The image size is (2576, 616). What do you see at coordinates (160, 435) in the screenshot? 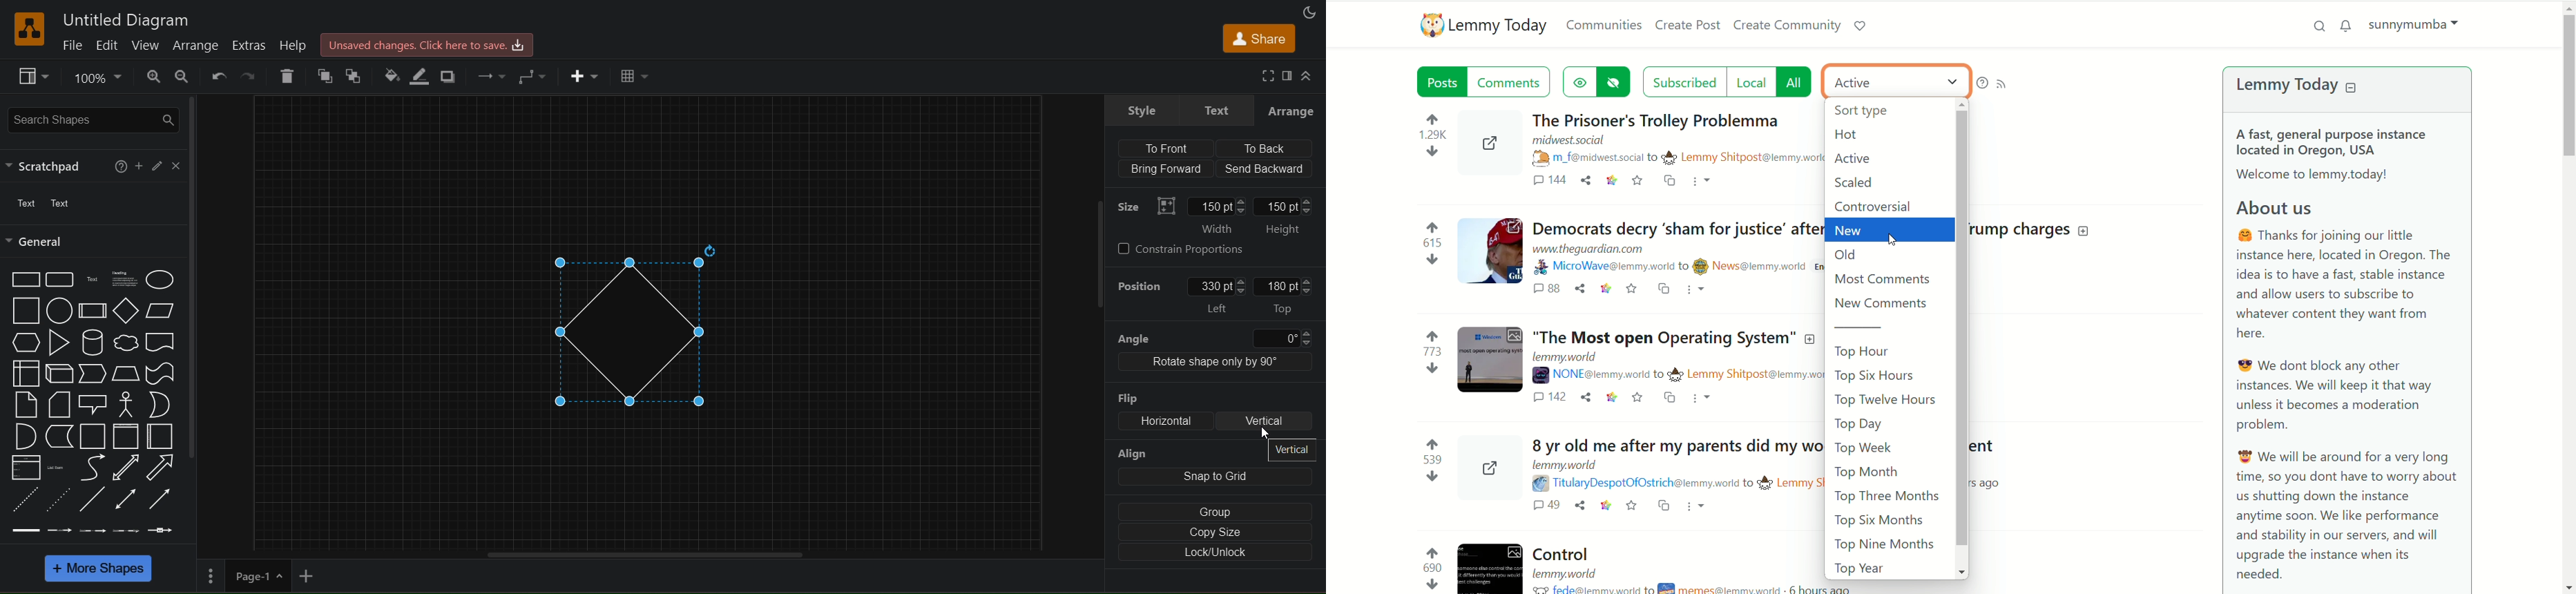
I see `horizontal container` at bounding box center [160, 435].